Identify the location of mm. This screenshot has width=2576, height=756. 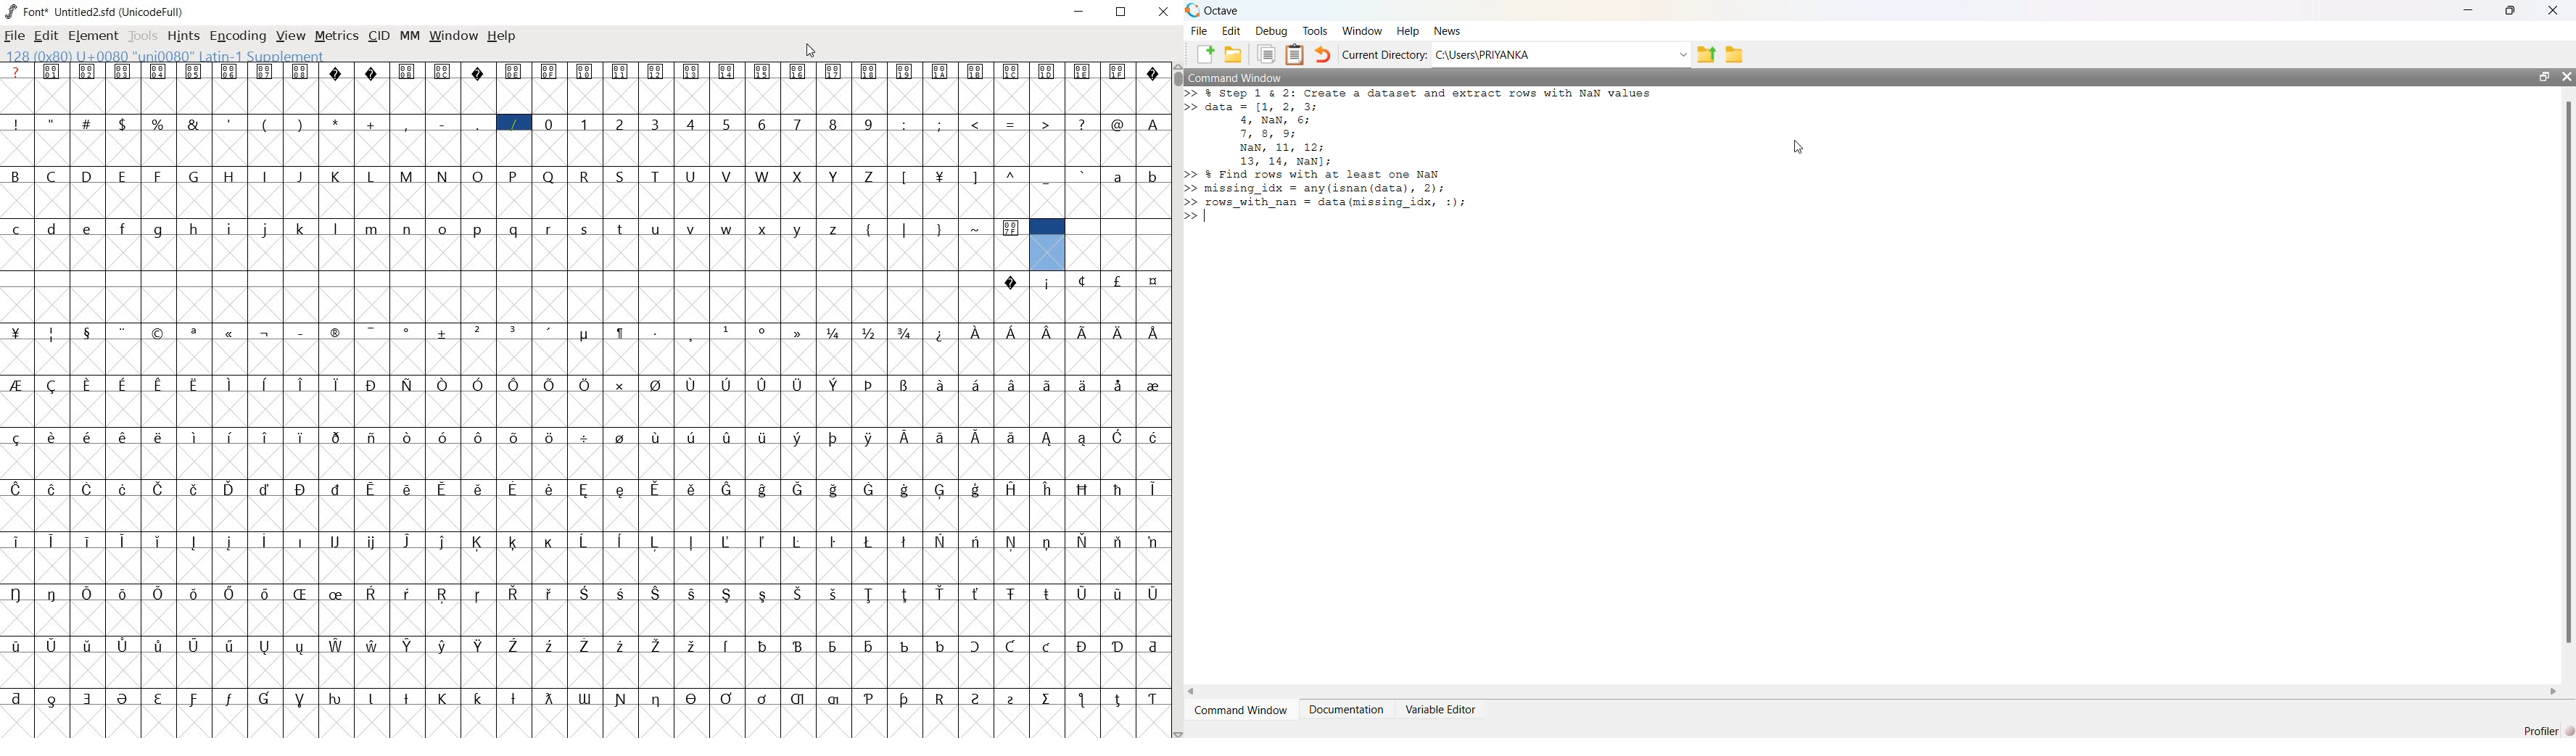
(410, 36).